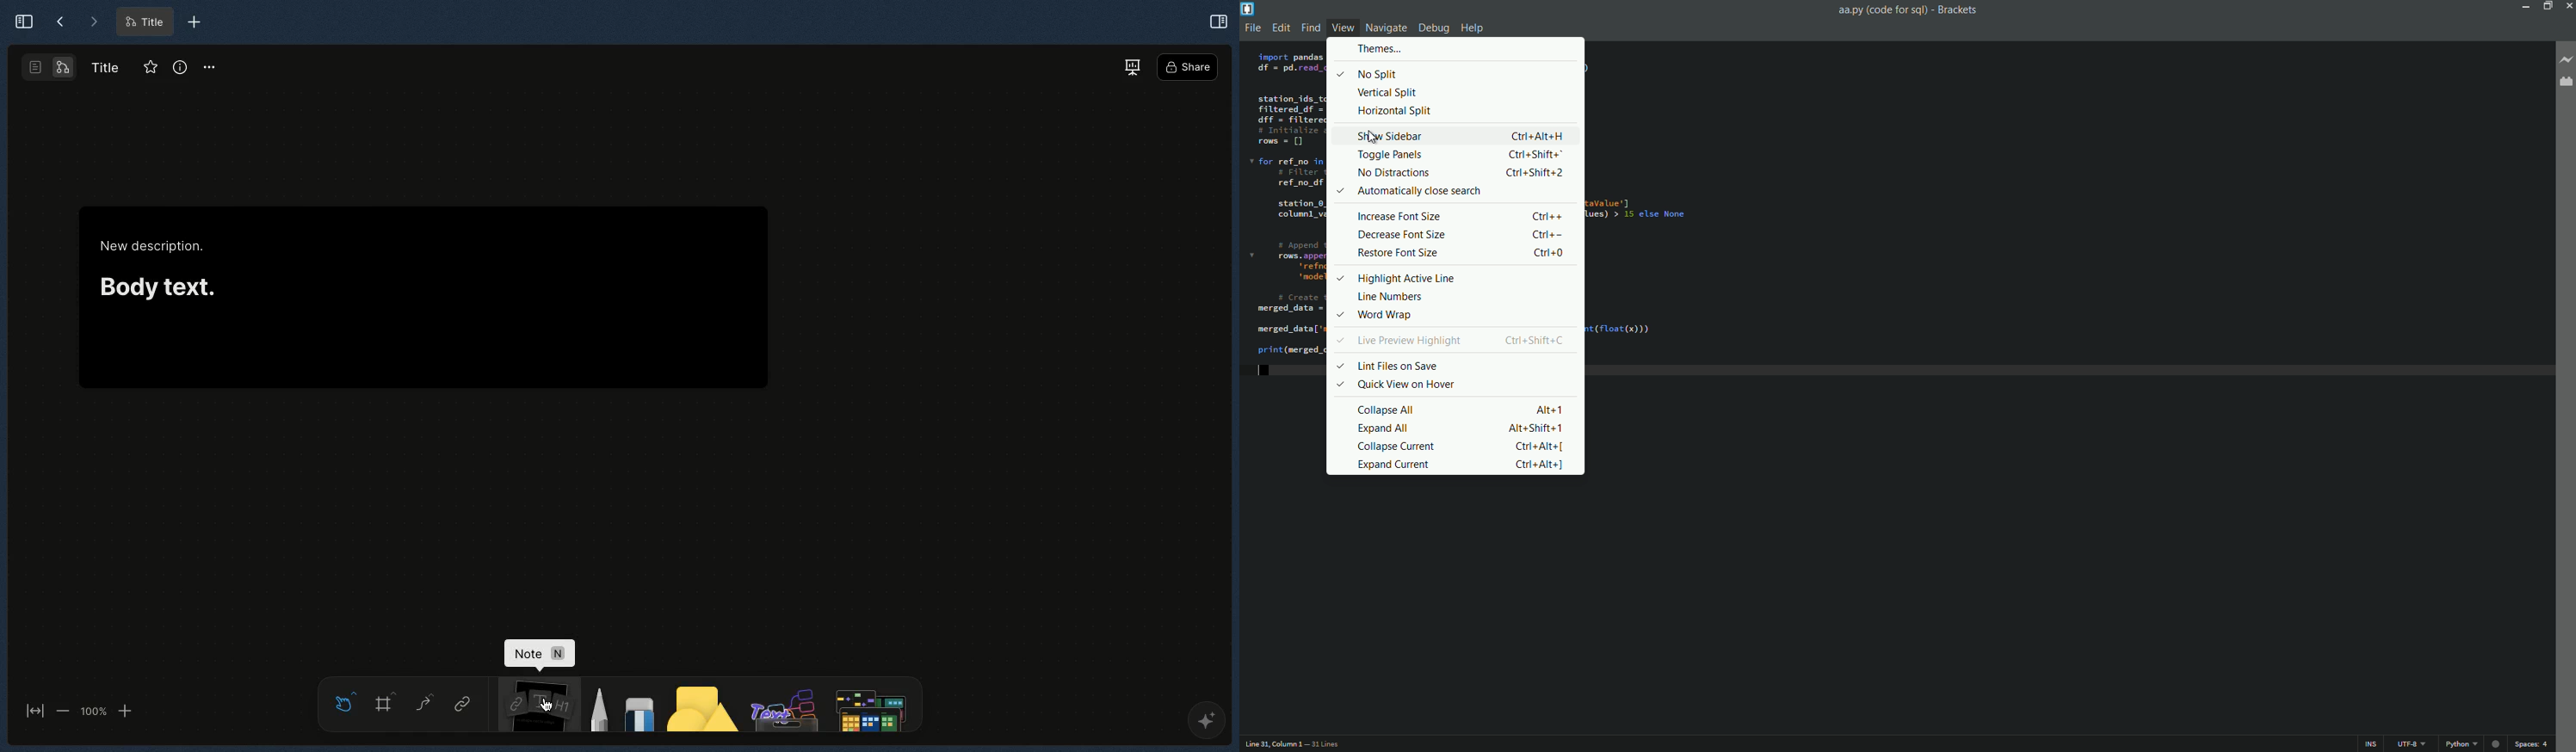 The height and width of the screenshot is (756, 2576). What do you see at coordinates (2547, 6) in the screenshot?
I see `maximize` at bounding box center [2547, 6].